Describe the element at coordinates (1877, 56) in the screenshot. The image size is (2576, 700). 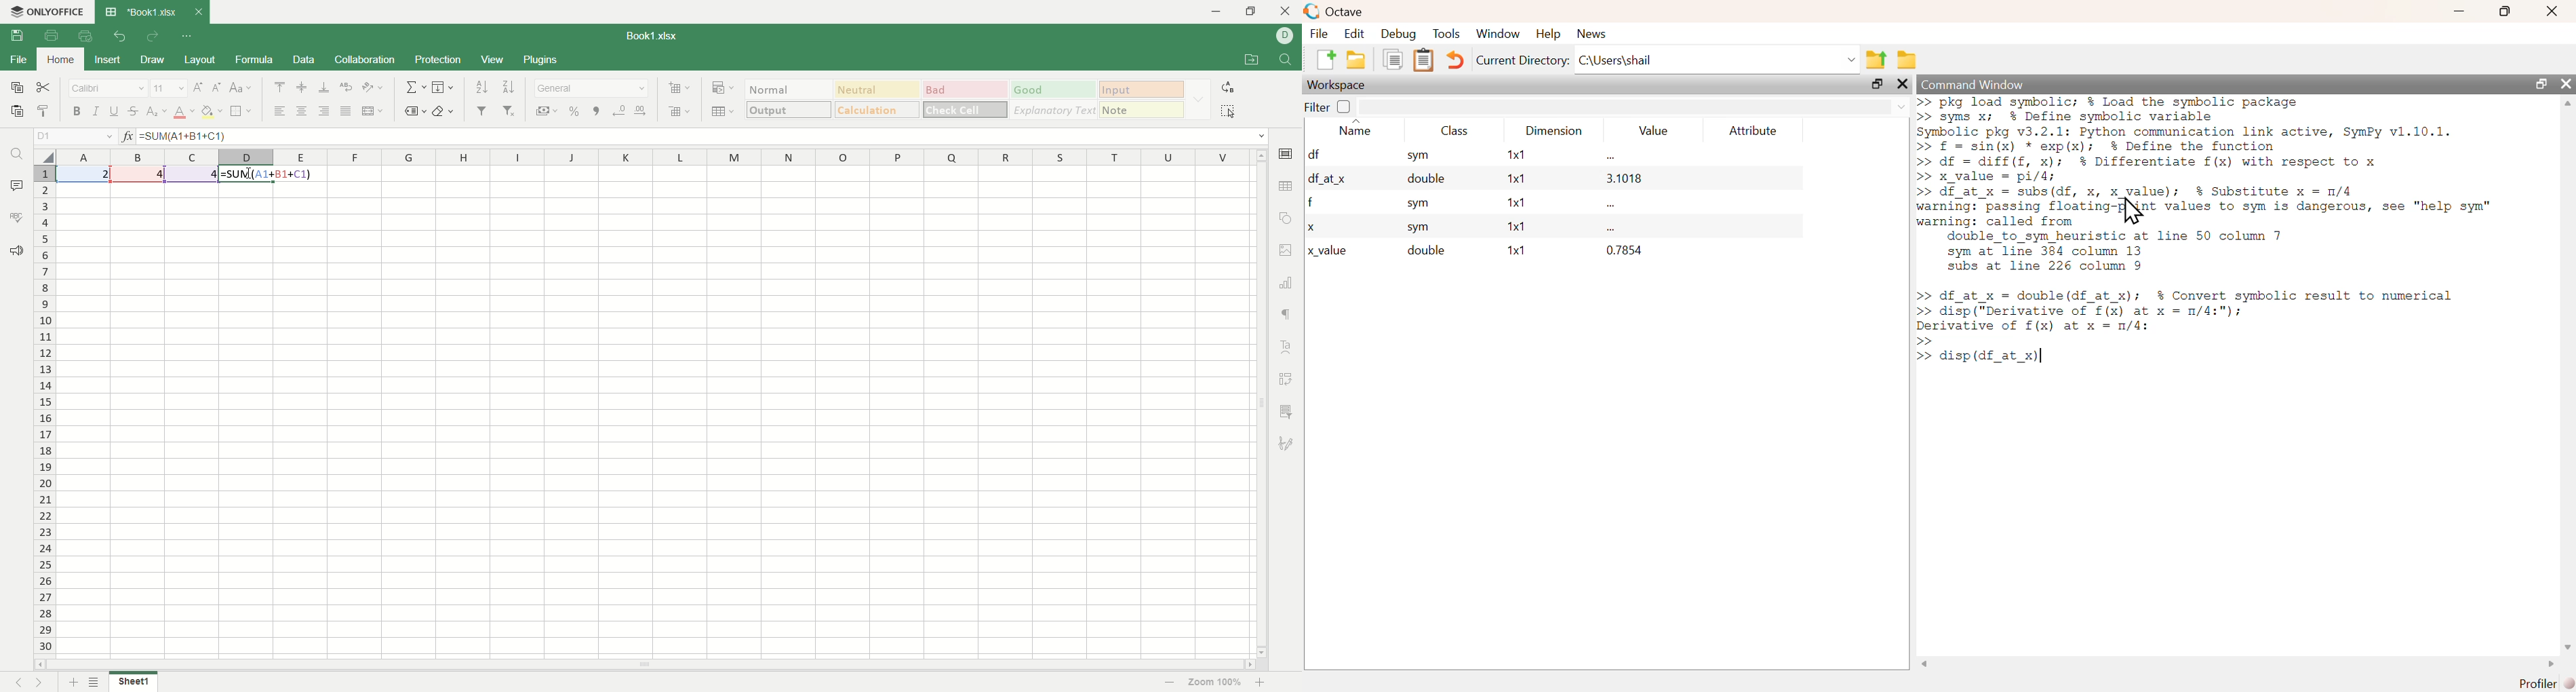
I see `One directory up` at that location.